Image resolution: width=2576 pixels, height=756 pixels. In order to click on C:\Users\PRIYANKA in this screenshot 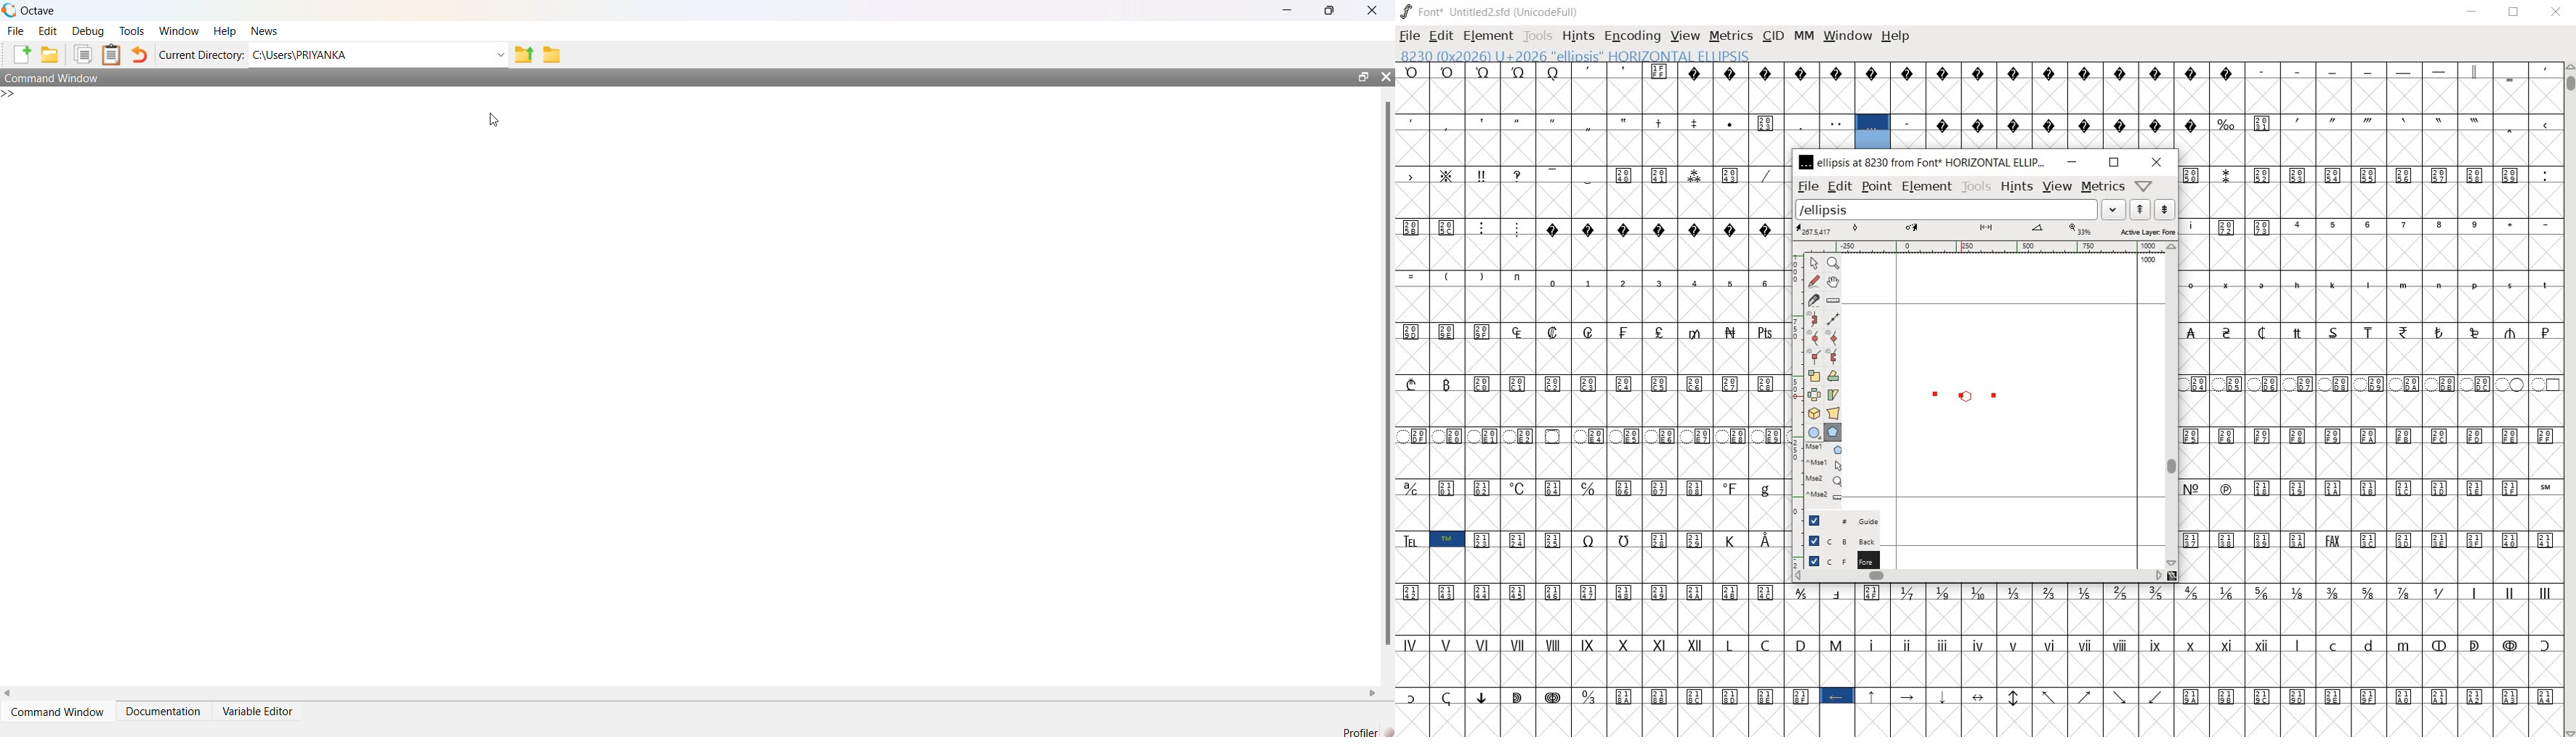, I will do `click(317, 55)`.